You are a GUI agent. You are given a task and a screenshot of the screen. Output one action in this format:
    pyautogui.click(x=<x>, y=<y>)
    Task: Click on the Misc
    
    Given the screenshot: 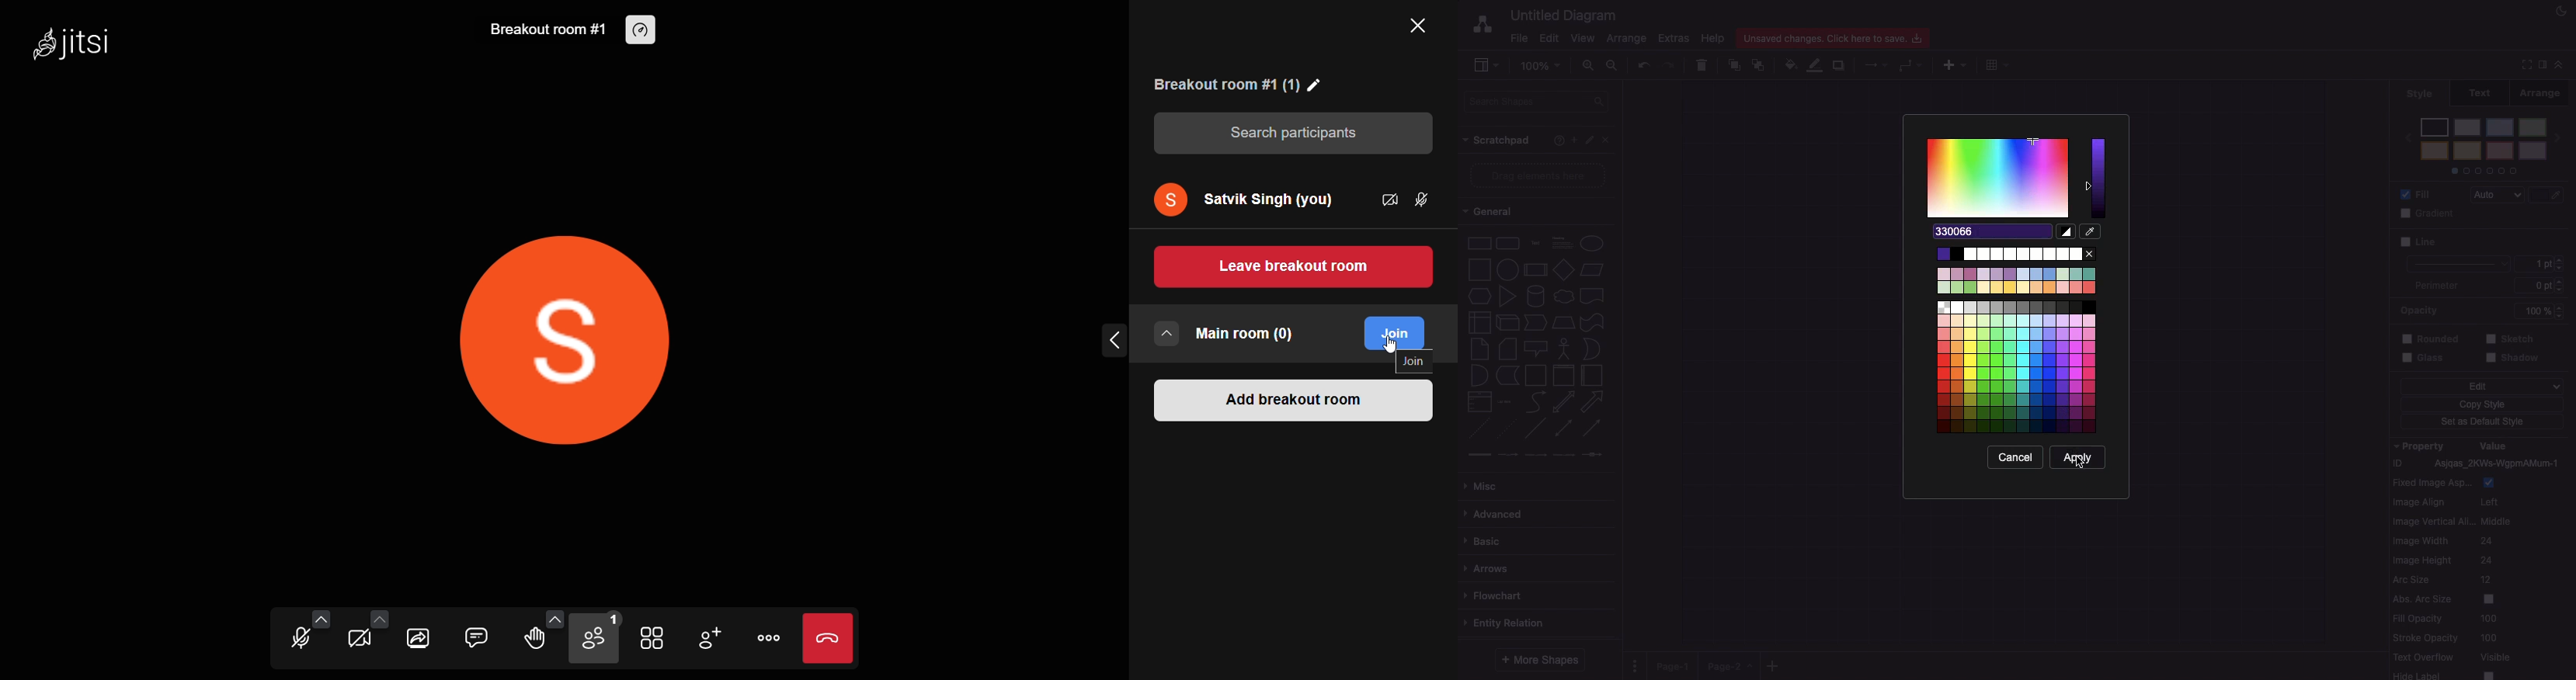 What is the action you would take?
    pyautogui.click(x=1485, y=482)
    